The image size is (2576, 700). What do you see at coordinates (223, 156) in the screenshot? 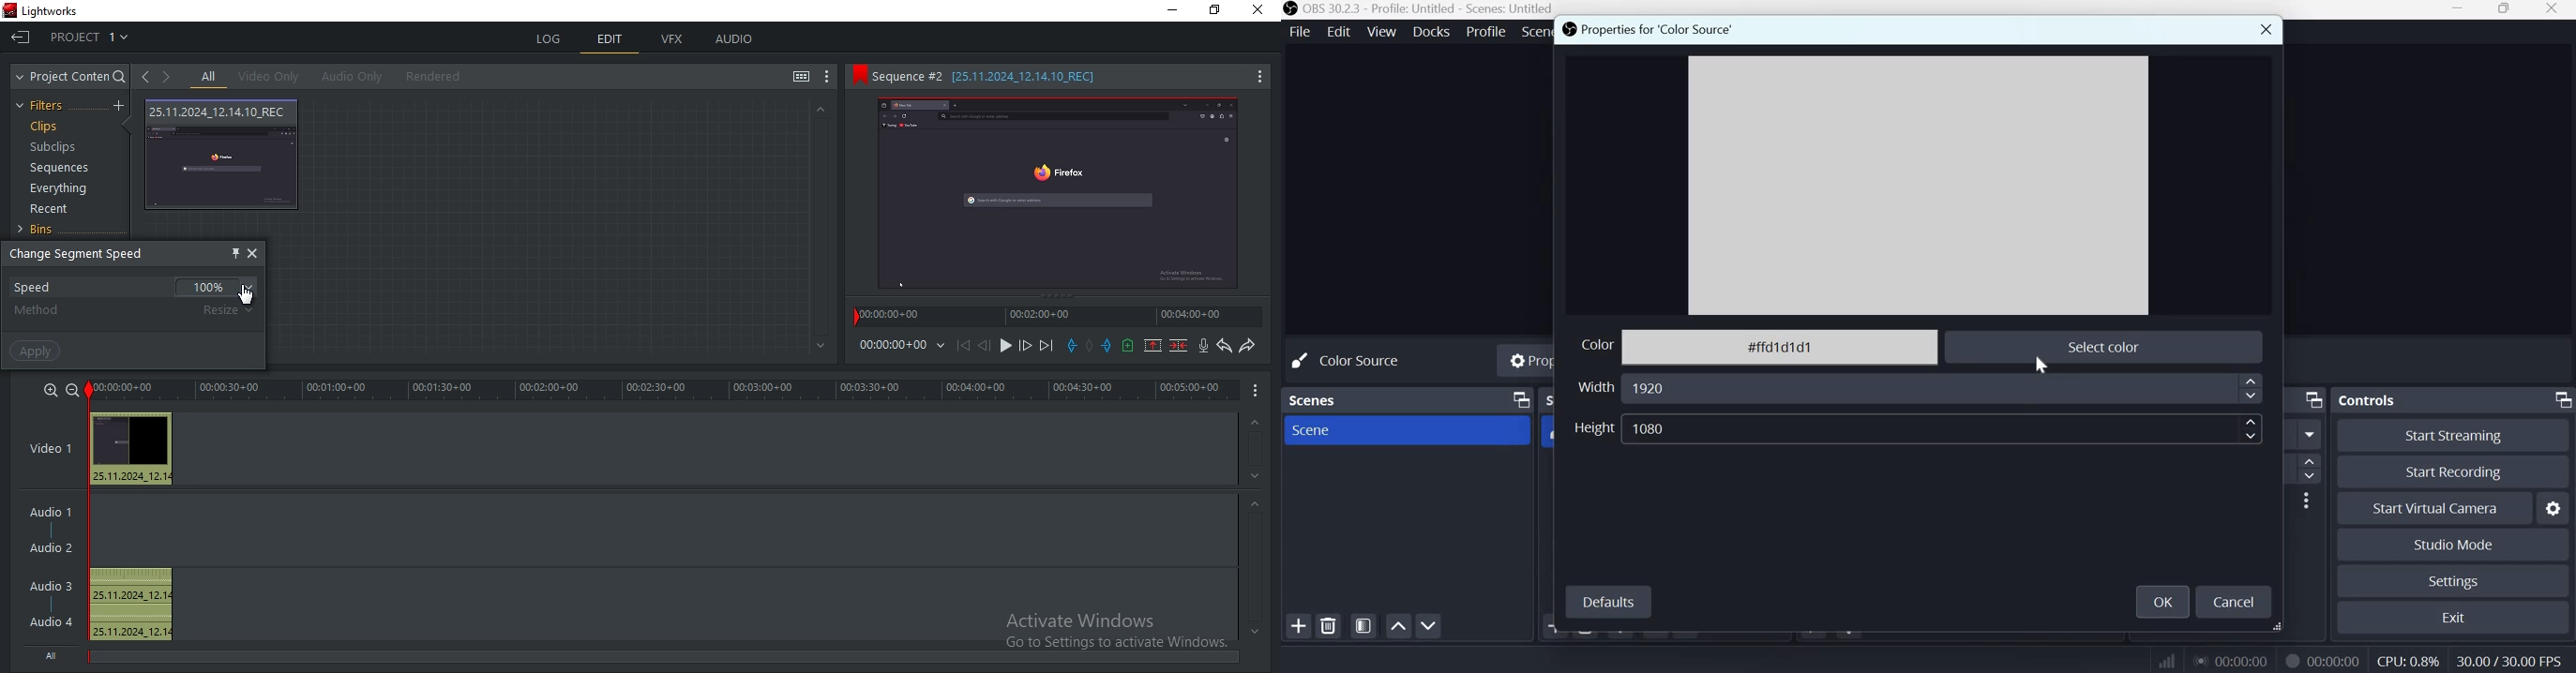
I see `video` at bounding box center [223, 156].